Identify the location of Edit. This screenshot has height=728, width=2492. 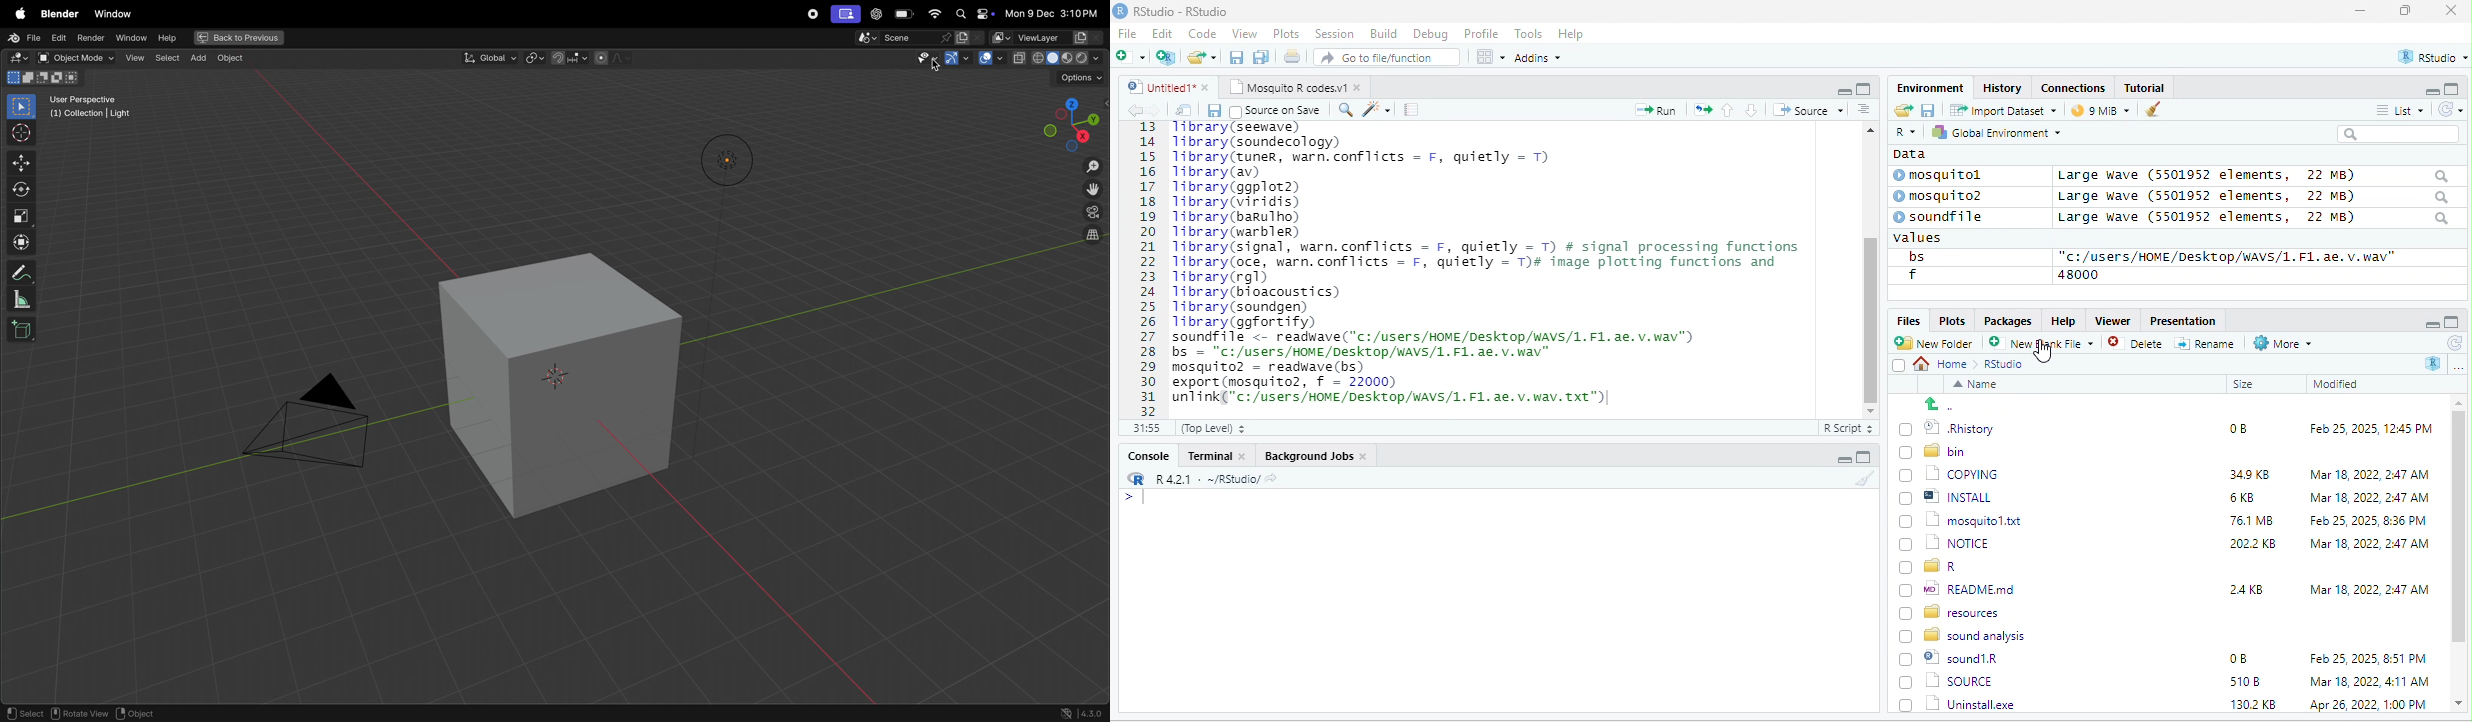
(1164, 33).